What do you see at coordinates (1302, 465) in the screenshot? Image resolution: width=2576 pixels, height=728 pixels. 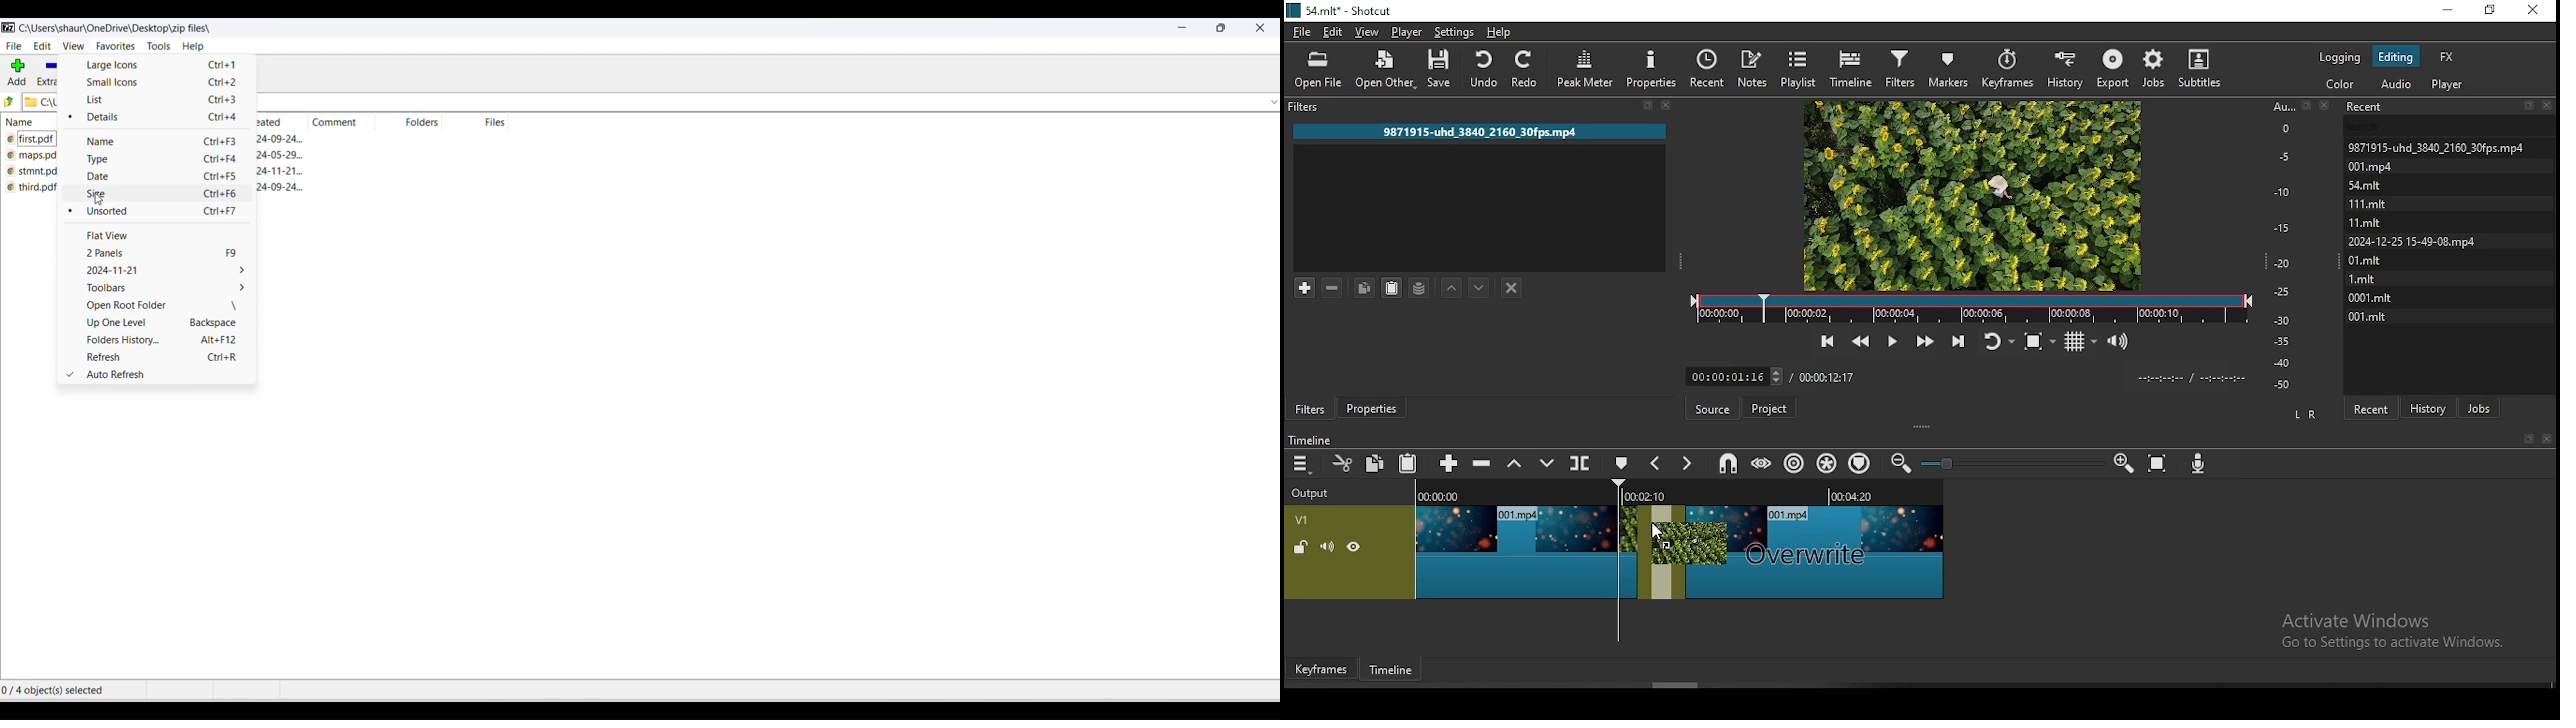 I see `timeline menu` at bounding box center [1302, 465].